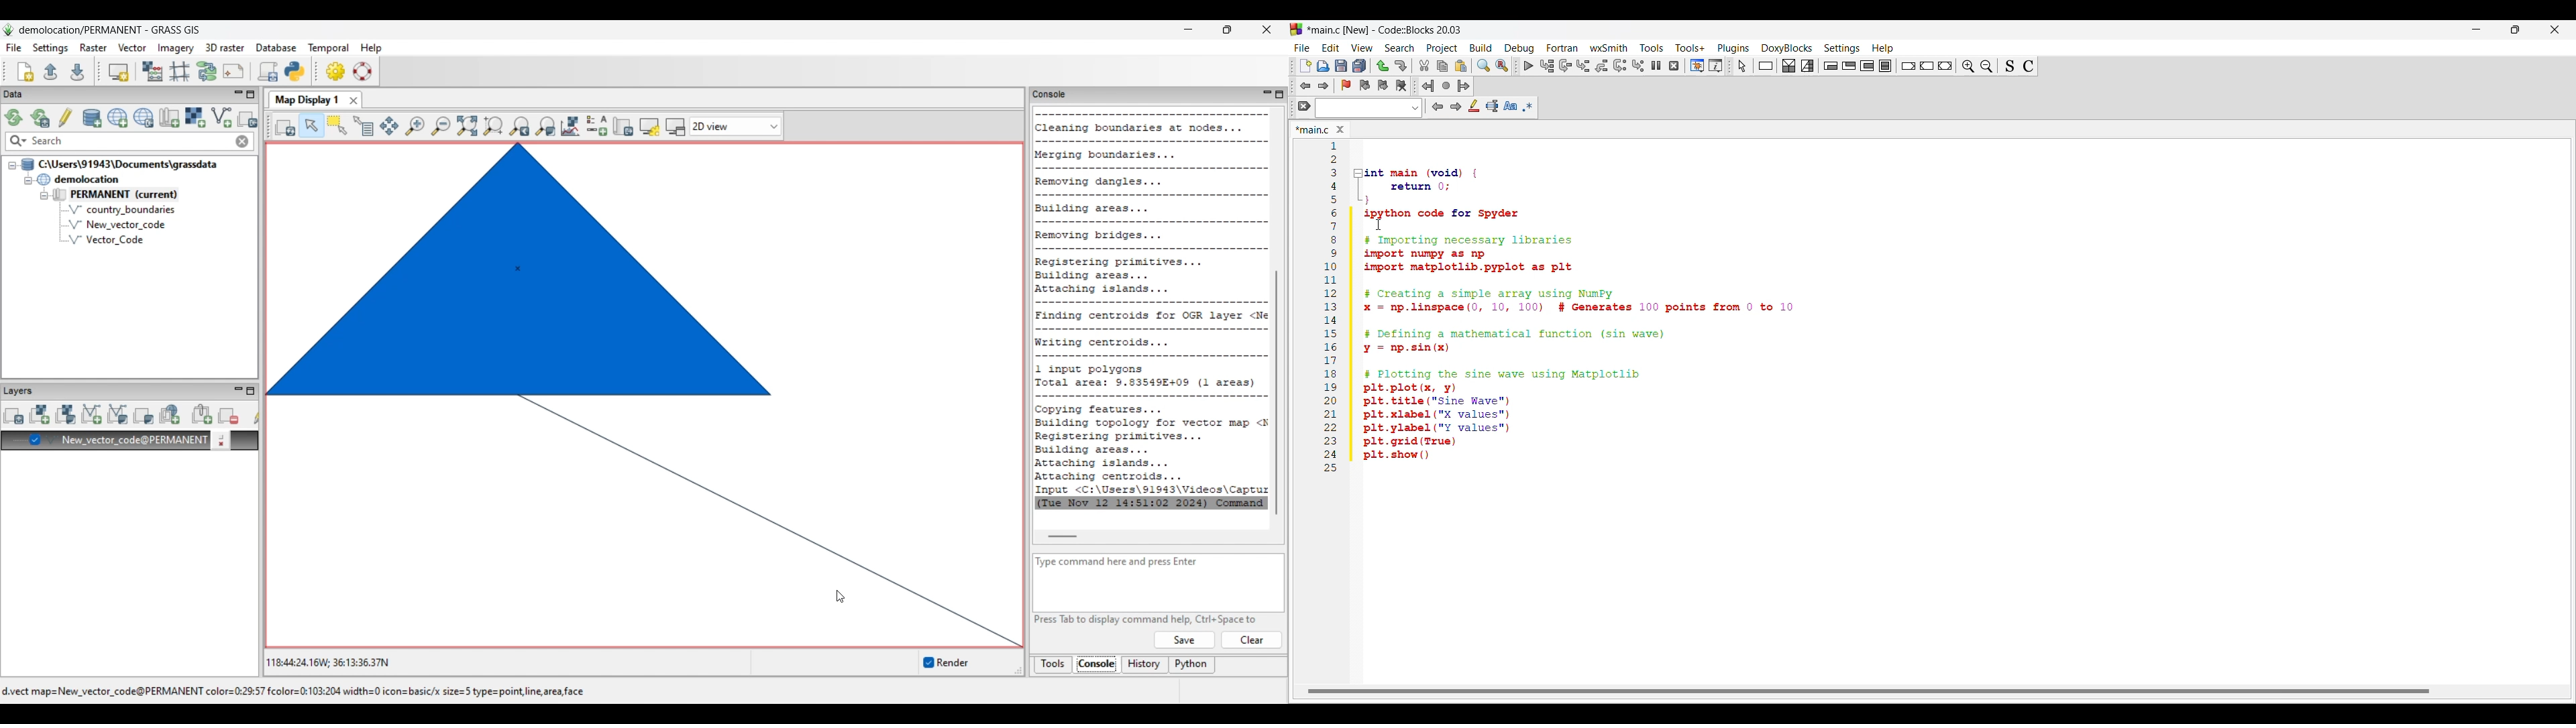 This screenshot has height=728, width=2576. What do you see at coordinates (1528, 66) in the screenshot?
I see `Debug/Continue` at bounding box center [1528, 66].